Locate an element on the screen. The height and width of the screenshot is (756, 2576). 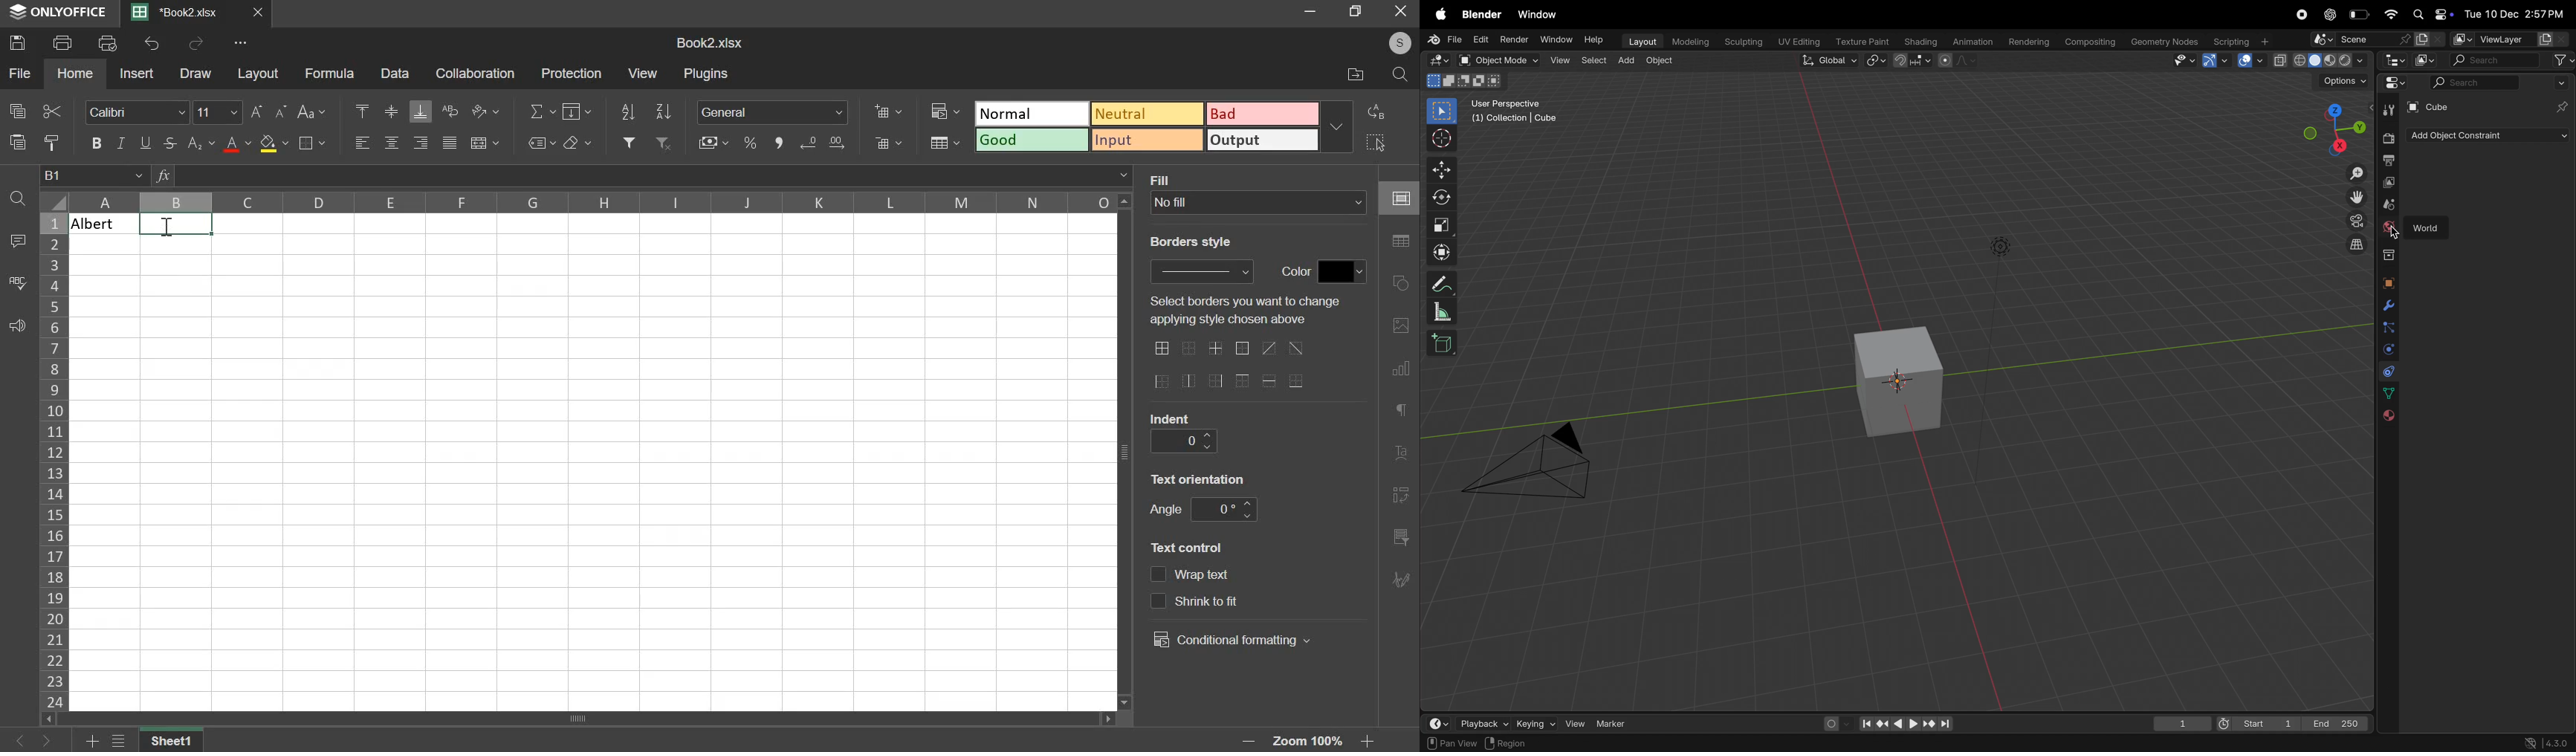
spelling is located at coordinates (17, 282).